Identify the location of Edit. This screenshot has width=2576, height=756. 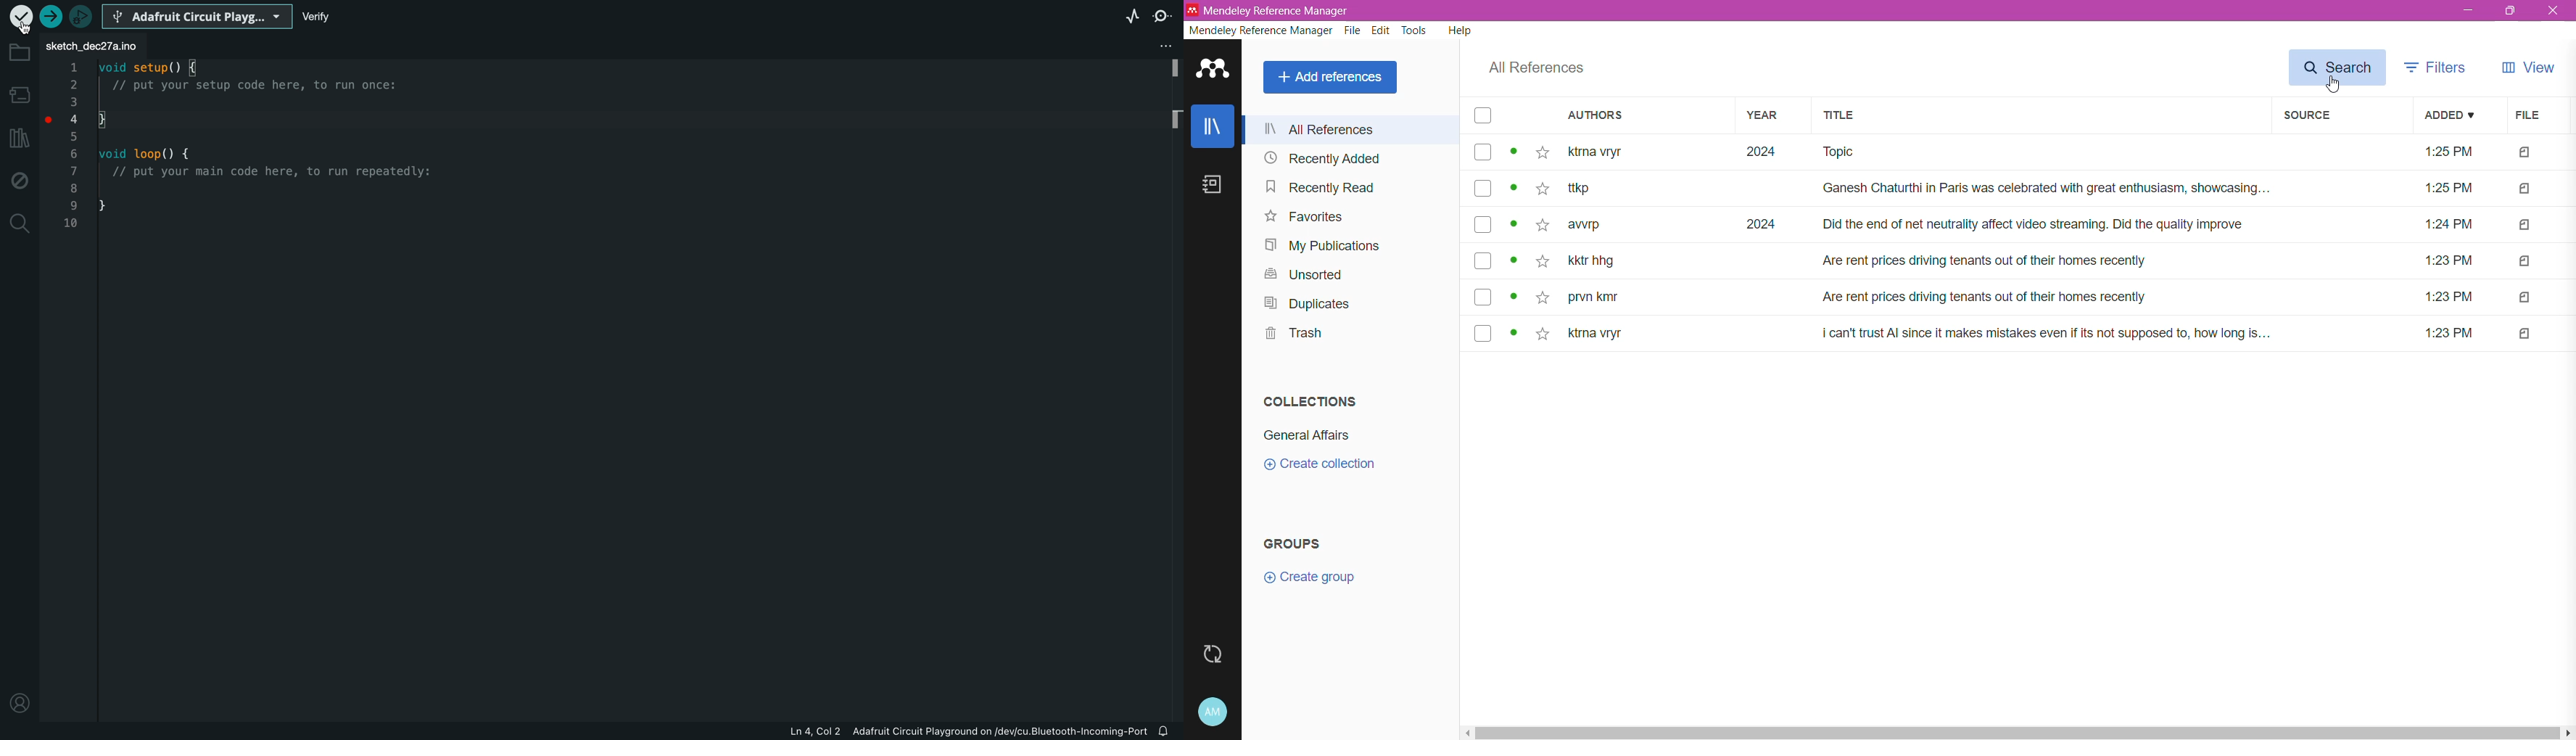
(1381, 31).